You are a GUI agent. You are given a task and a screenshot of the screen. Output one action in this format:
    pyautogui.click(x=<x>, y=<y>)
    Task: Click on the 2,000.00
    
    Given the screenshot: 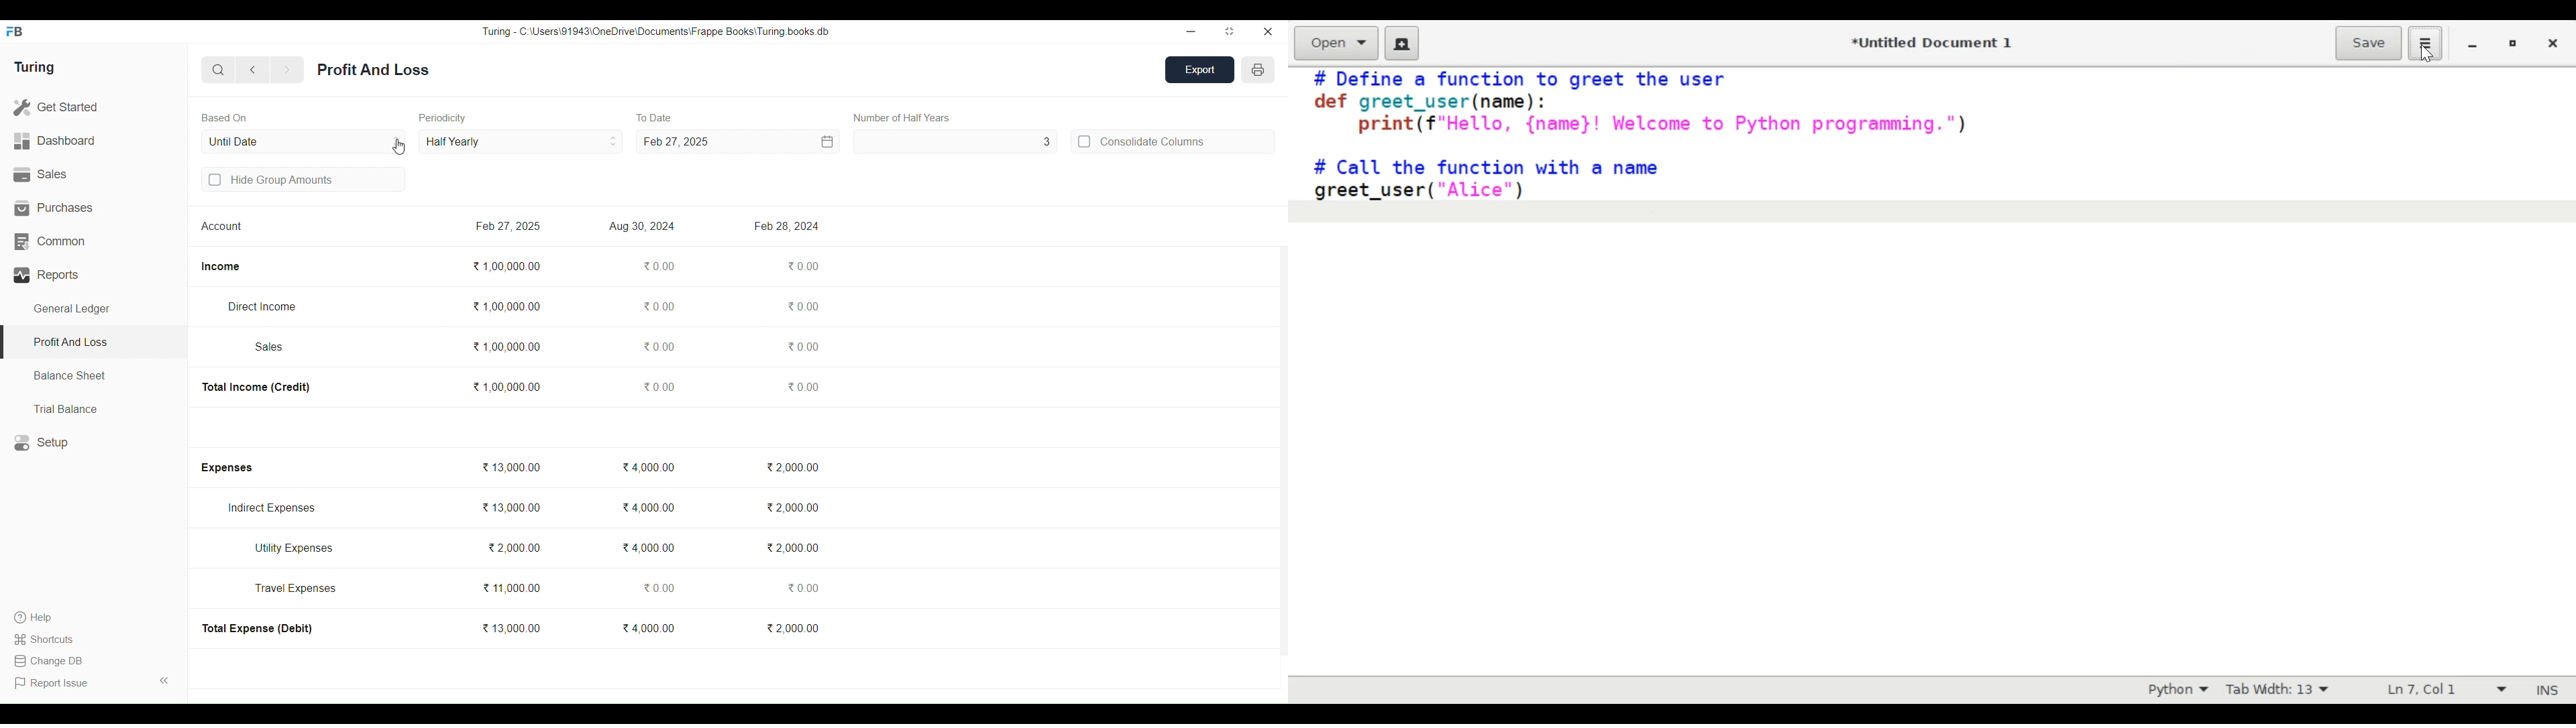 What is the action you would take?
    pyautogui.click(x=792, y=507)
    